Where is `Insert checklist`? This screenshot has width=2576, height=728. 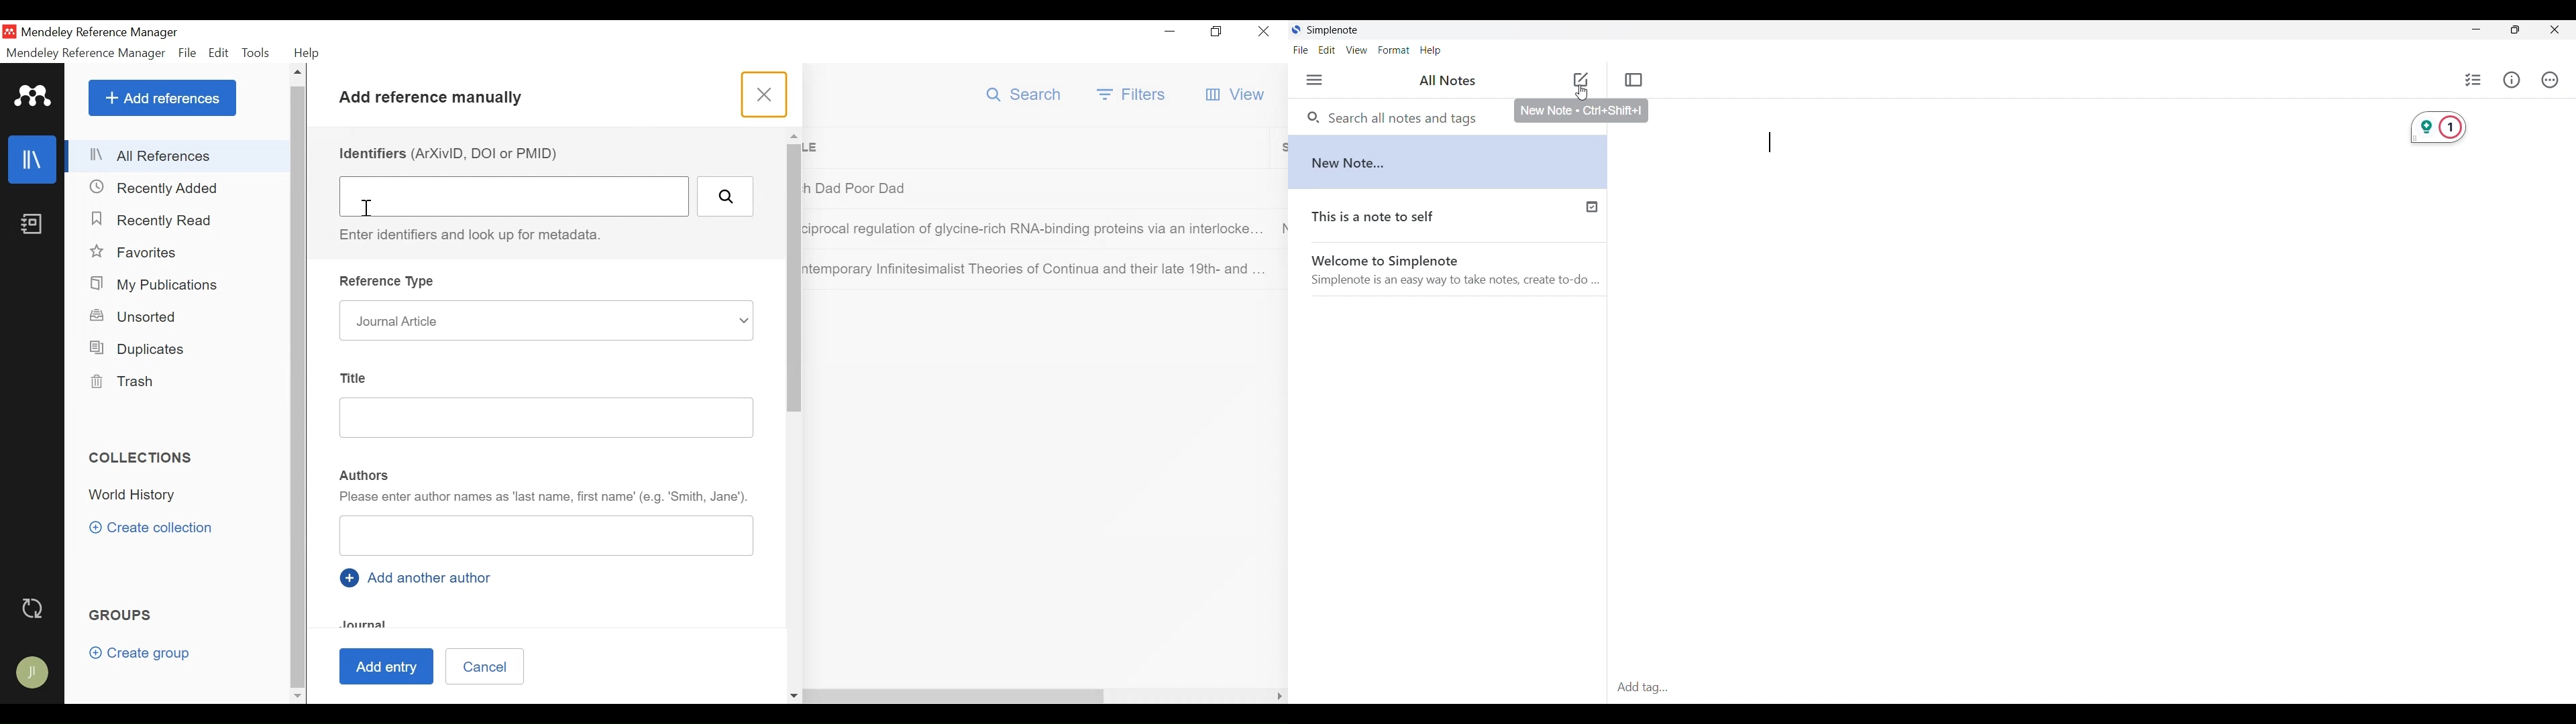
Insert checklist is located at coordinates (2474, 80).